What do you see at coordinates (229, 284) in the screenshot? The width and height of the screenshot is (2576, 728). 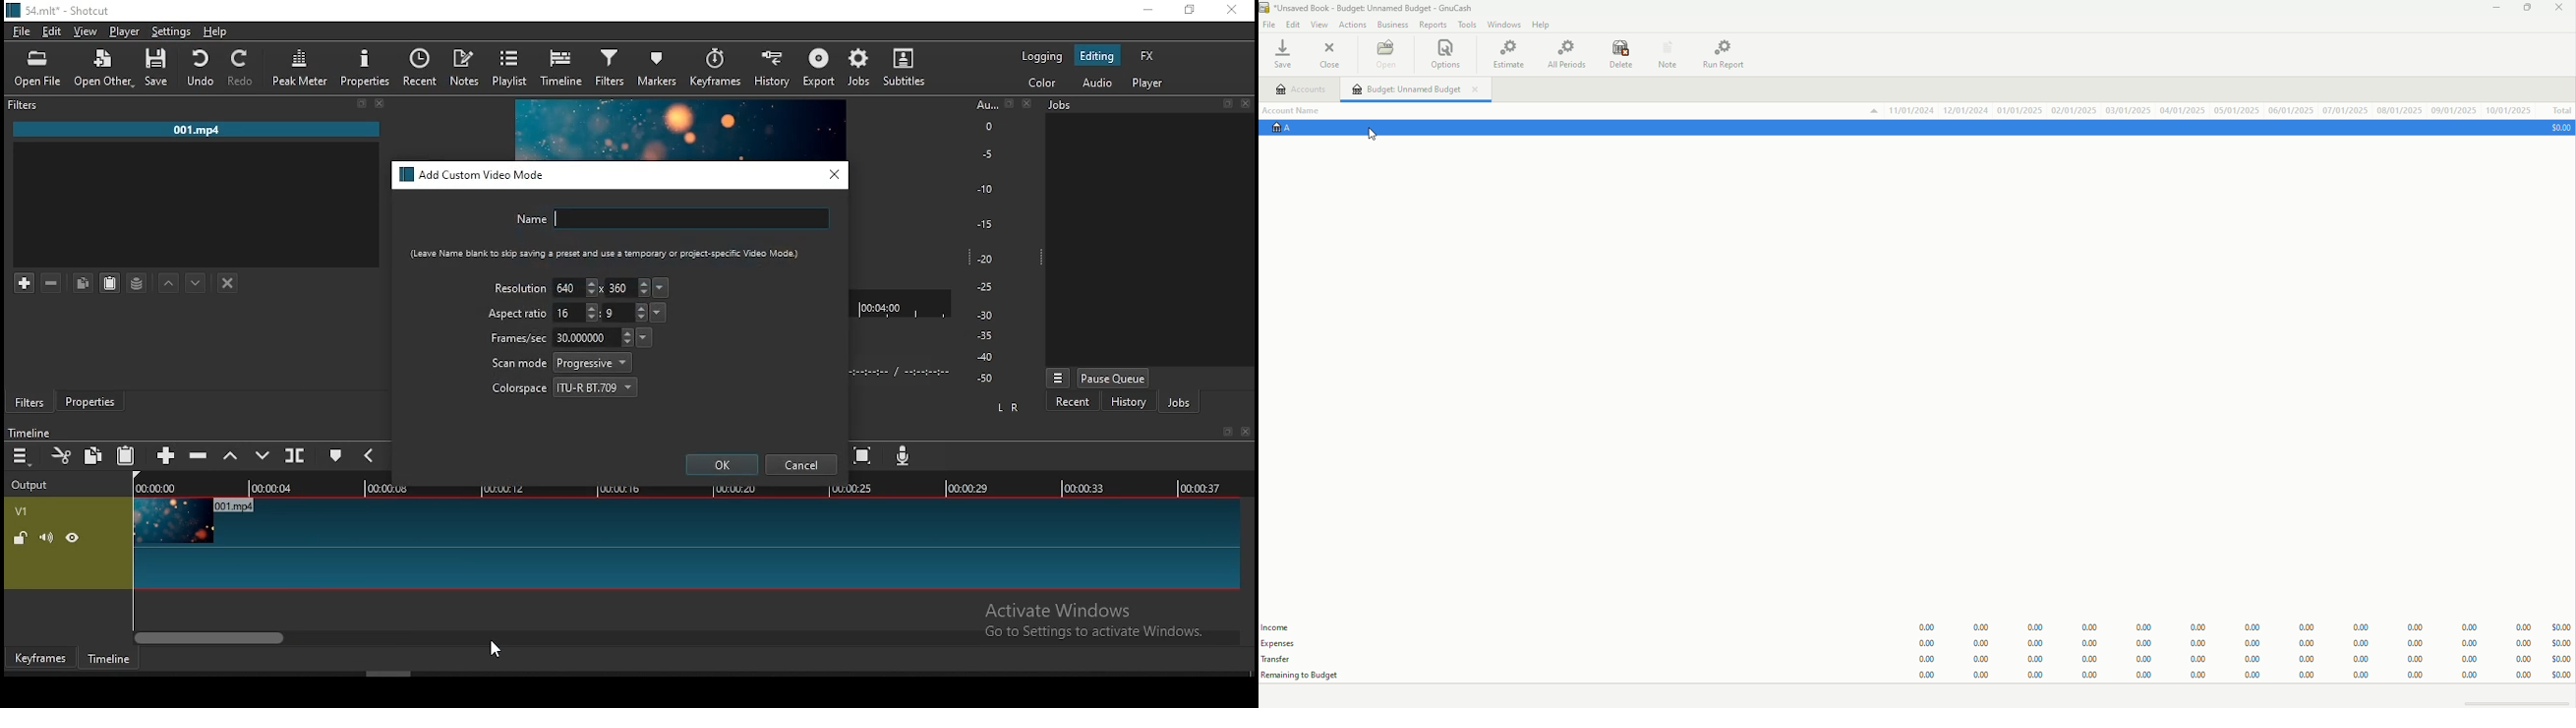 I see `deselect filter` at bounding box center [229, 284].